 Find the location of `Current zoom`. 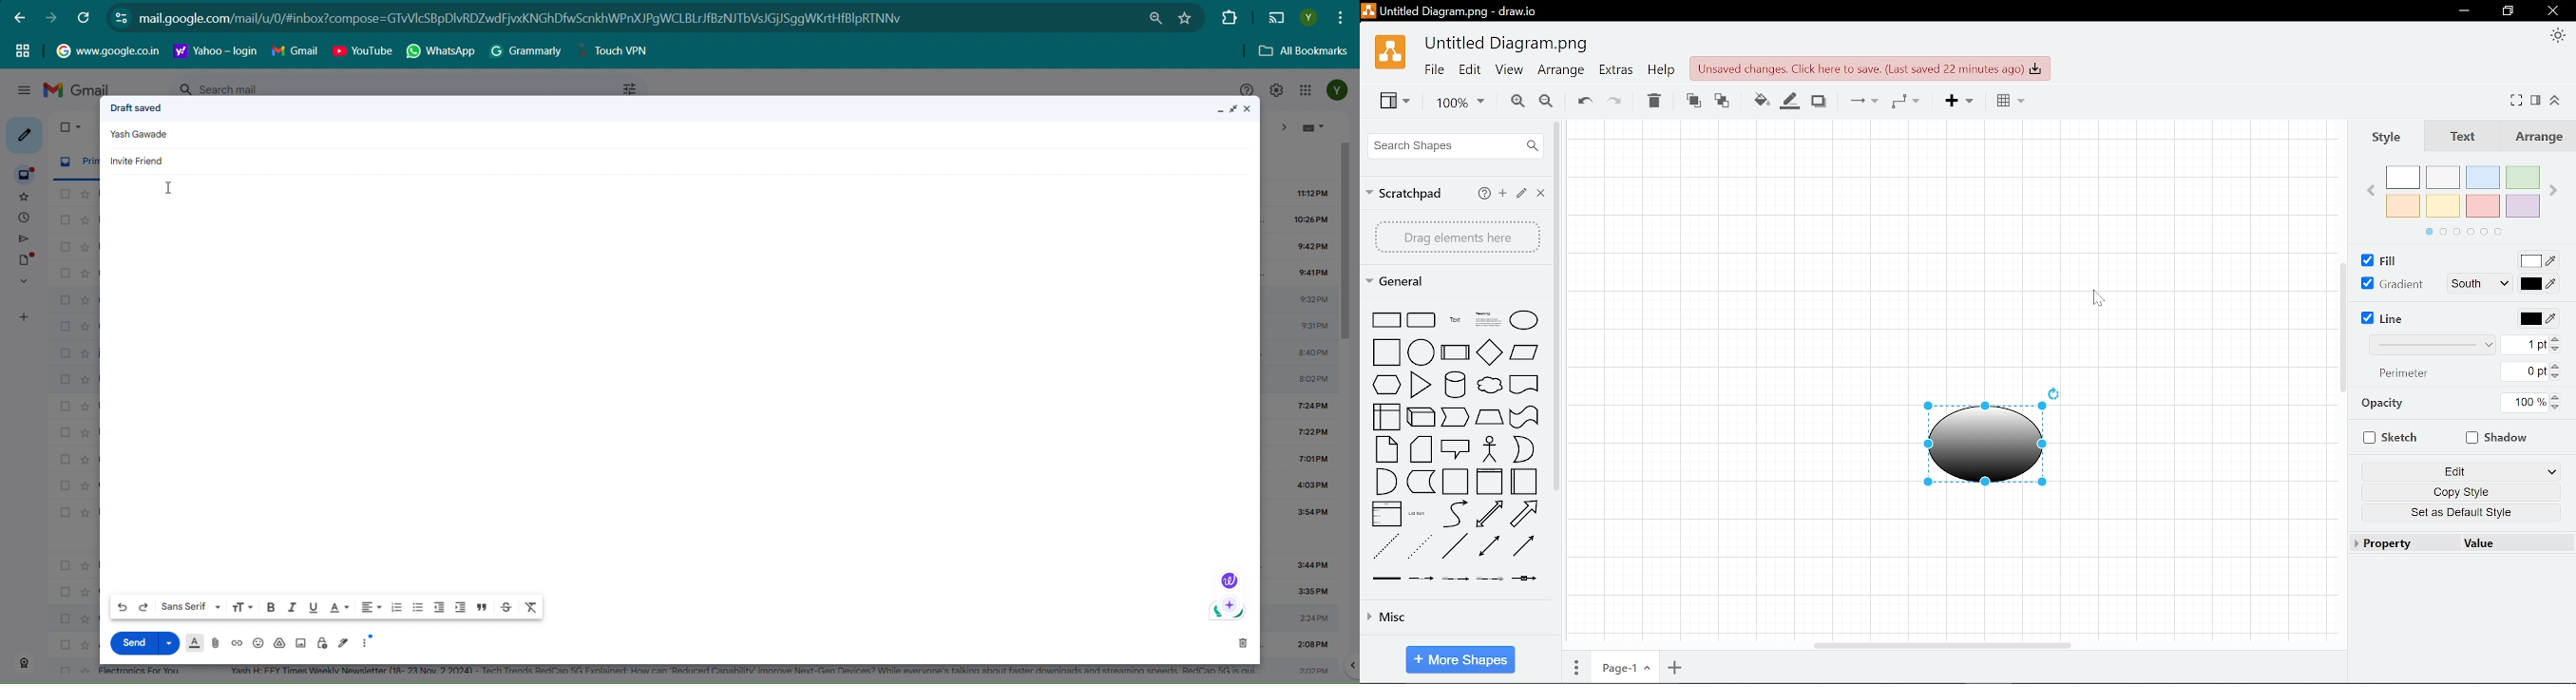

Current zoom is located at coordinates (1456, 103).